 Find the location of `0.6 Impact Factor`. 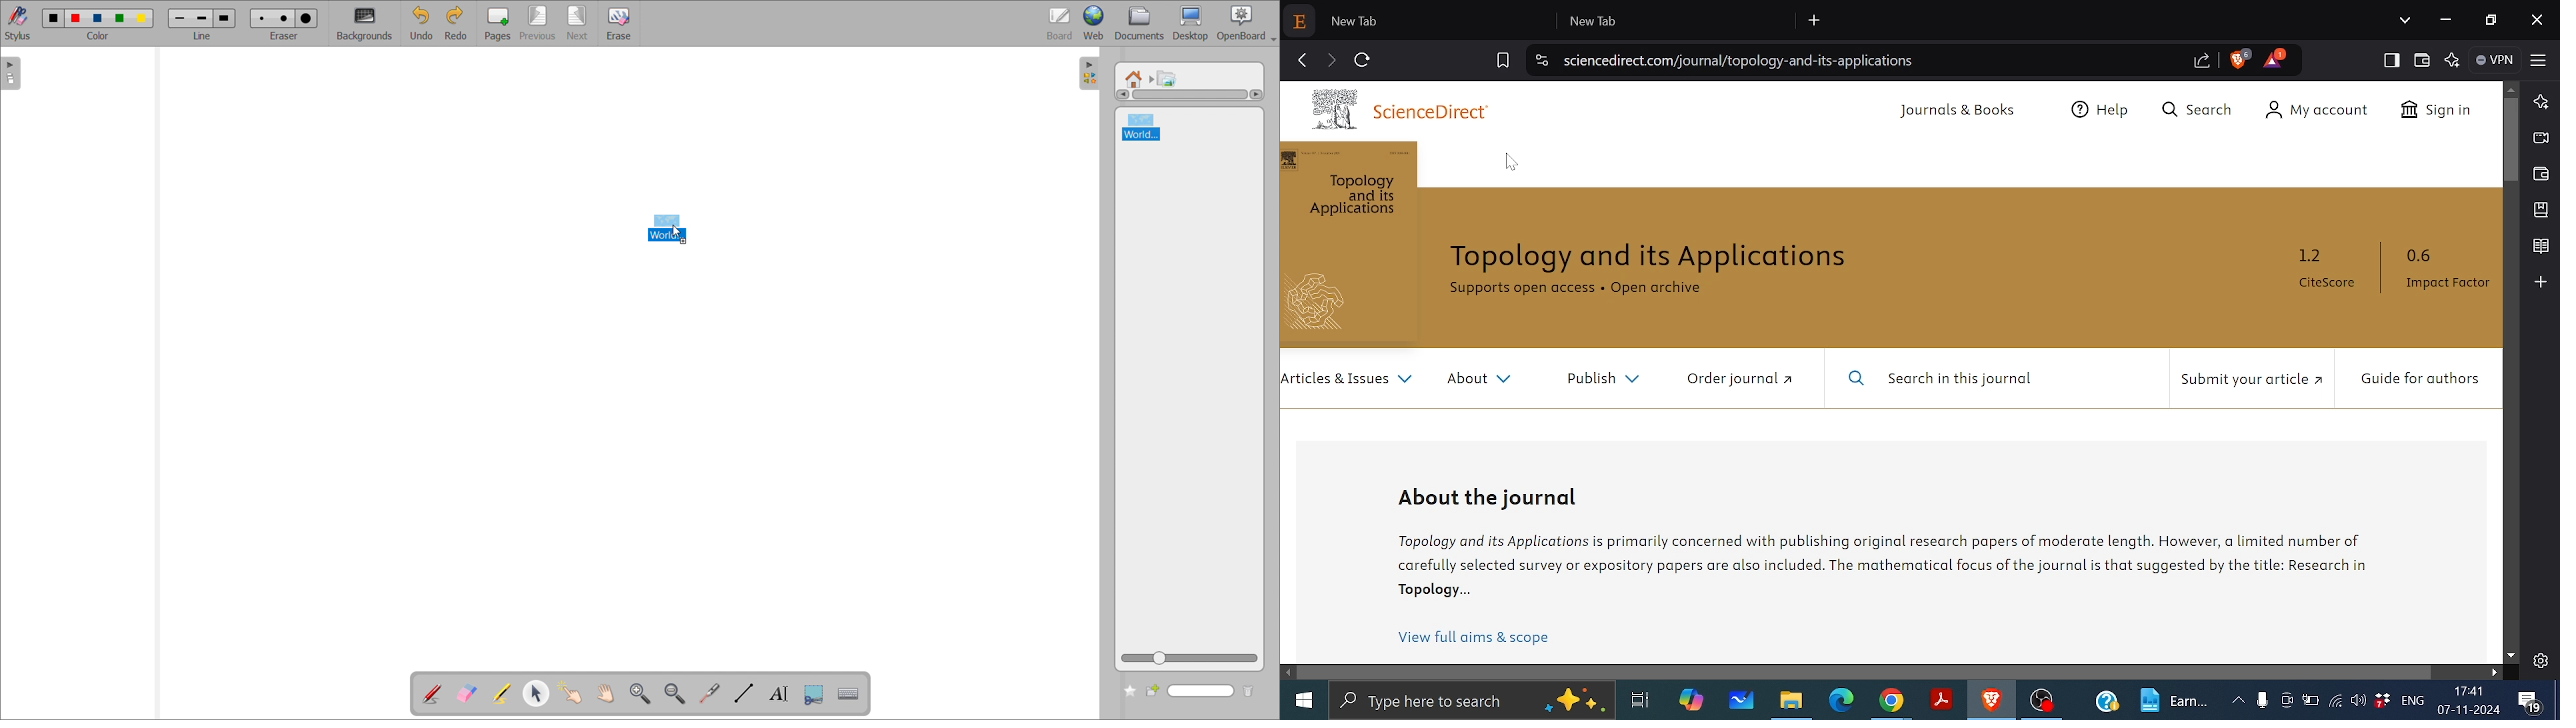

0.6 Impact Factor is located at coordinates (2442, 269).